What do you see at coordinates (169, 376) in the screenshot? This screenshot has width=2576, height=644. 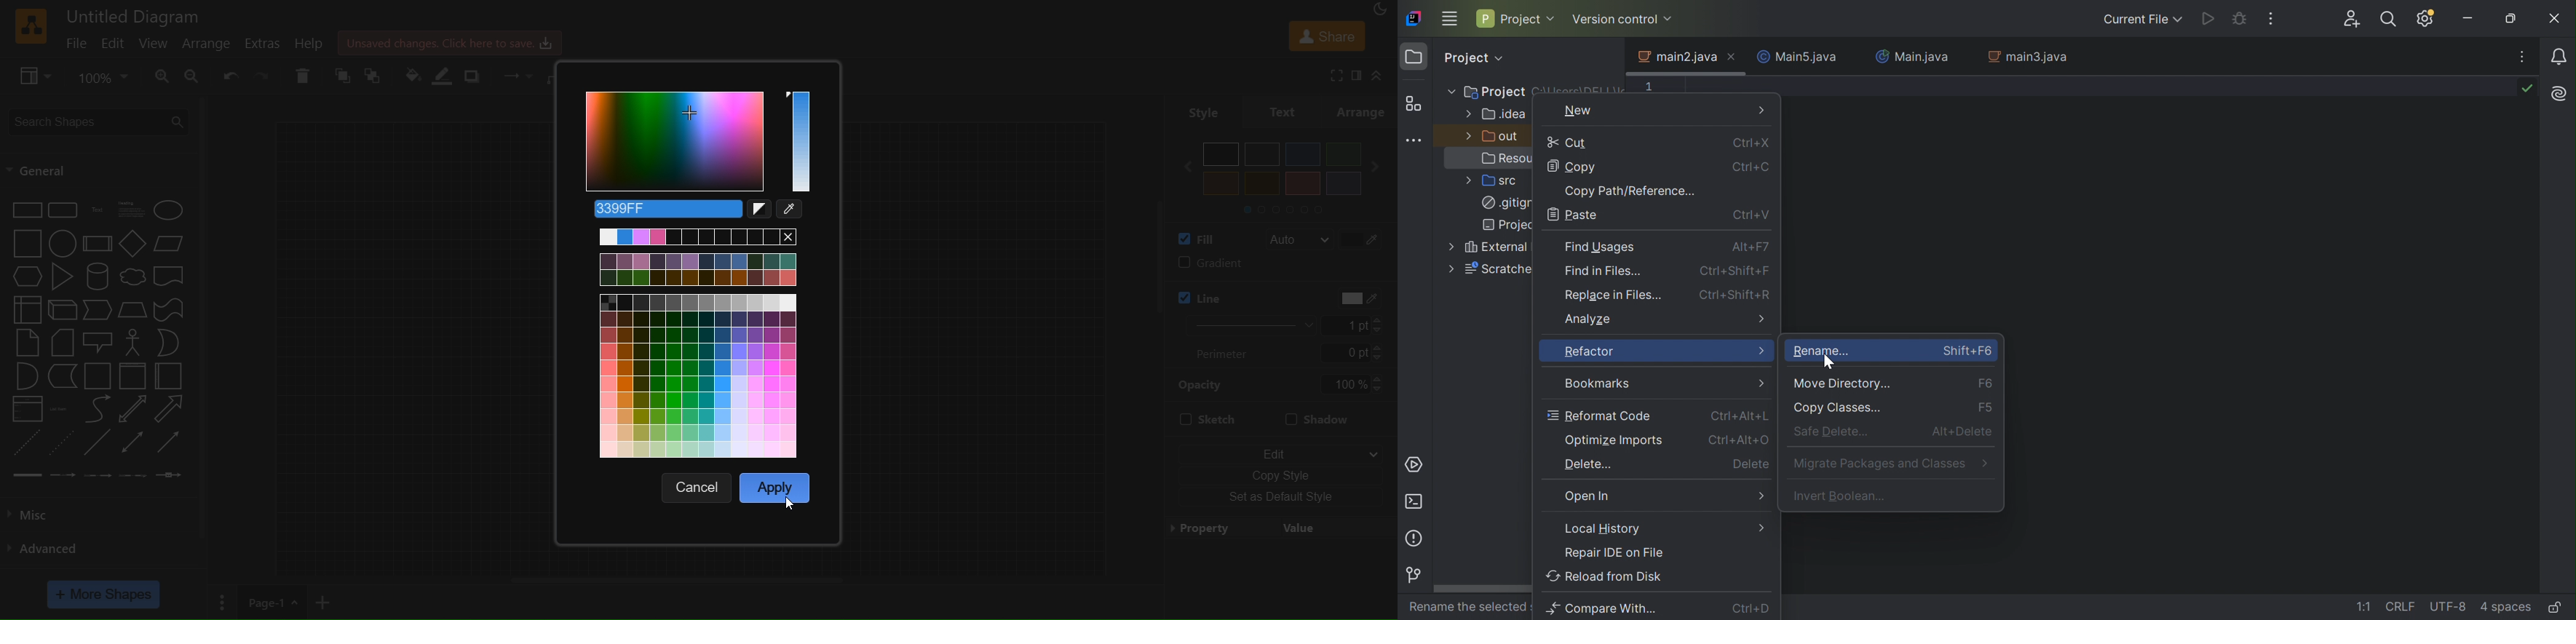 I see `horizontal container` at bounding box center [169, 376].